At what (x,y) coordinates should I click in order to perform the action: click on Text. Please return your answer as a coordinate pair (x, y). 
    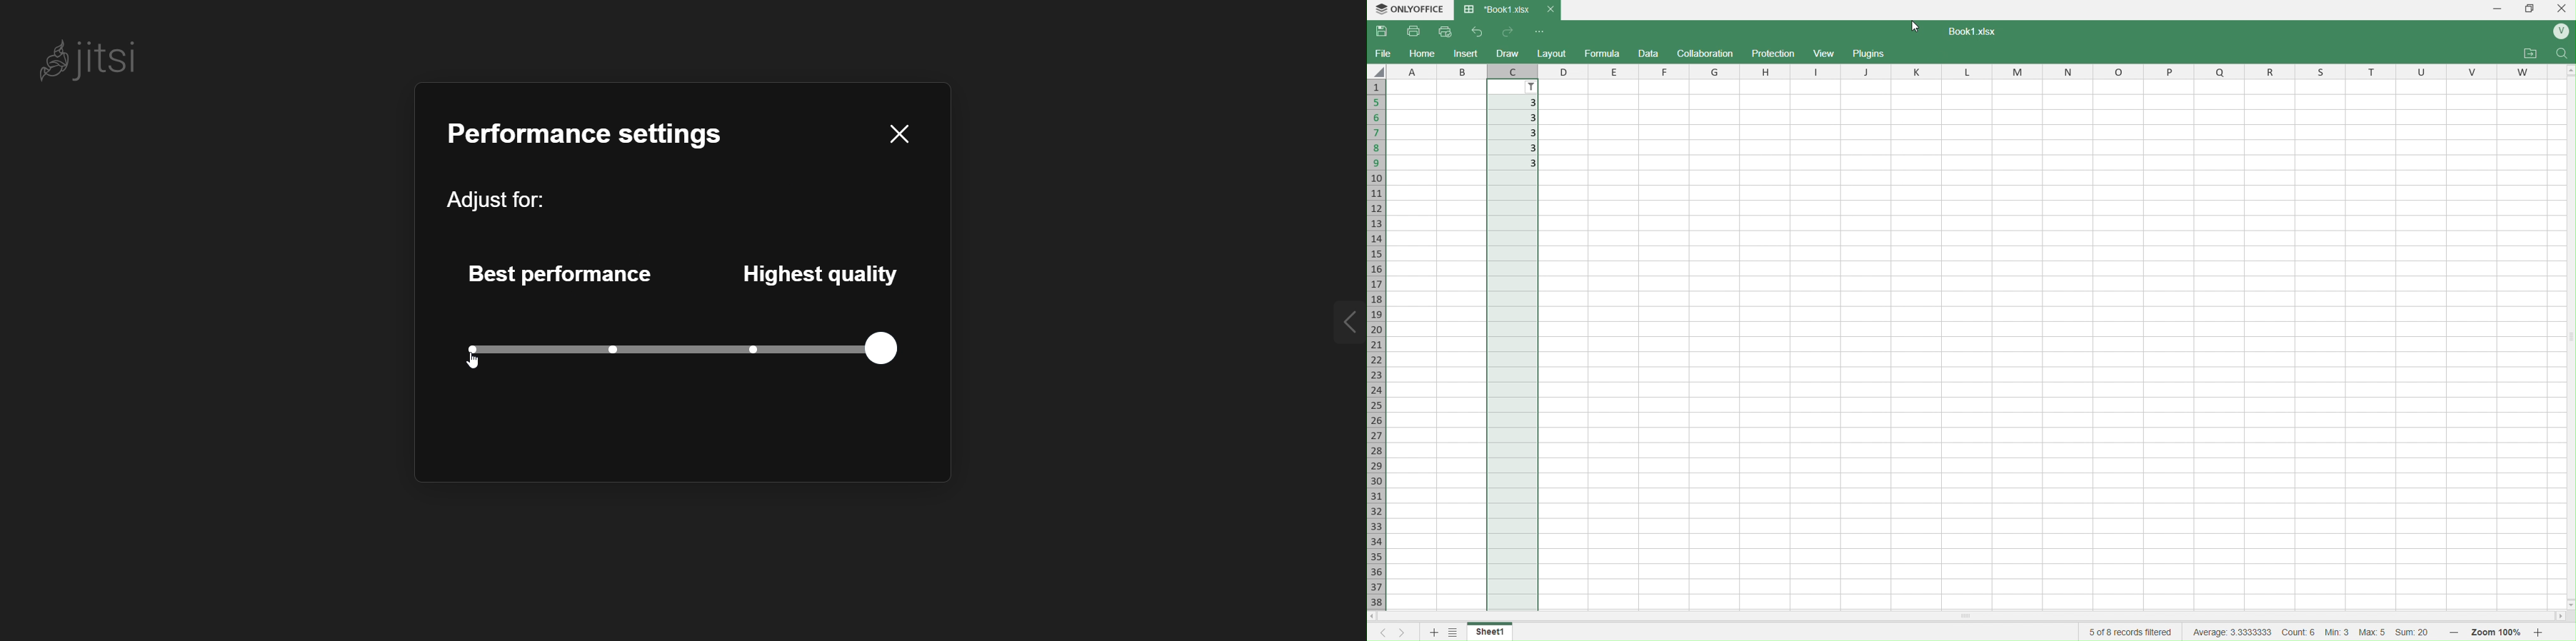
    Looking at the image, I should click on (1969, 31).